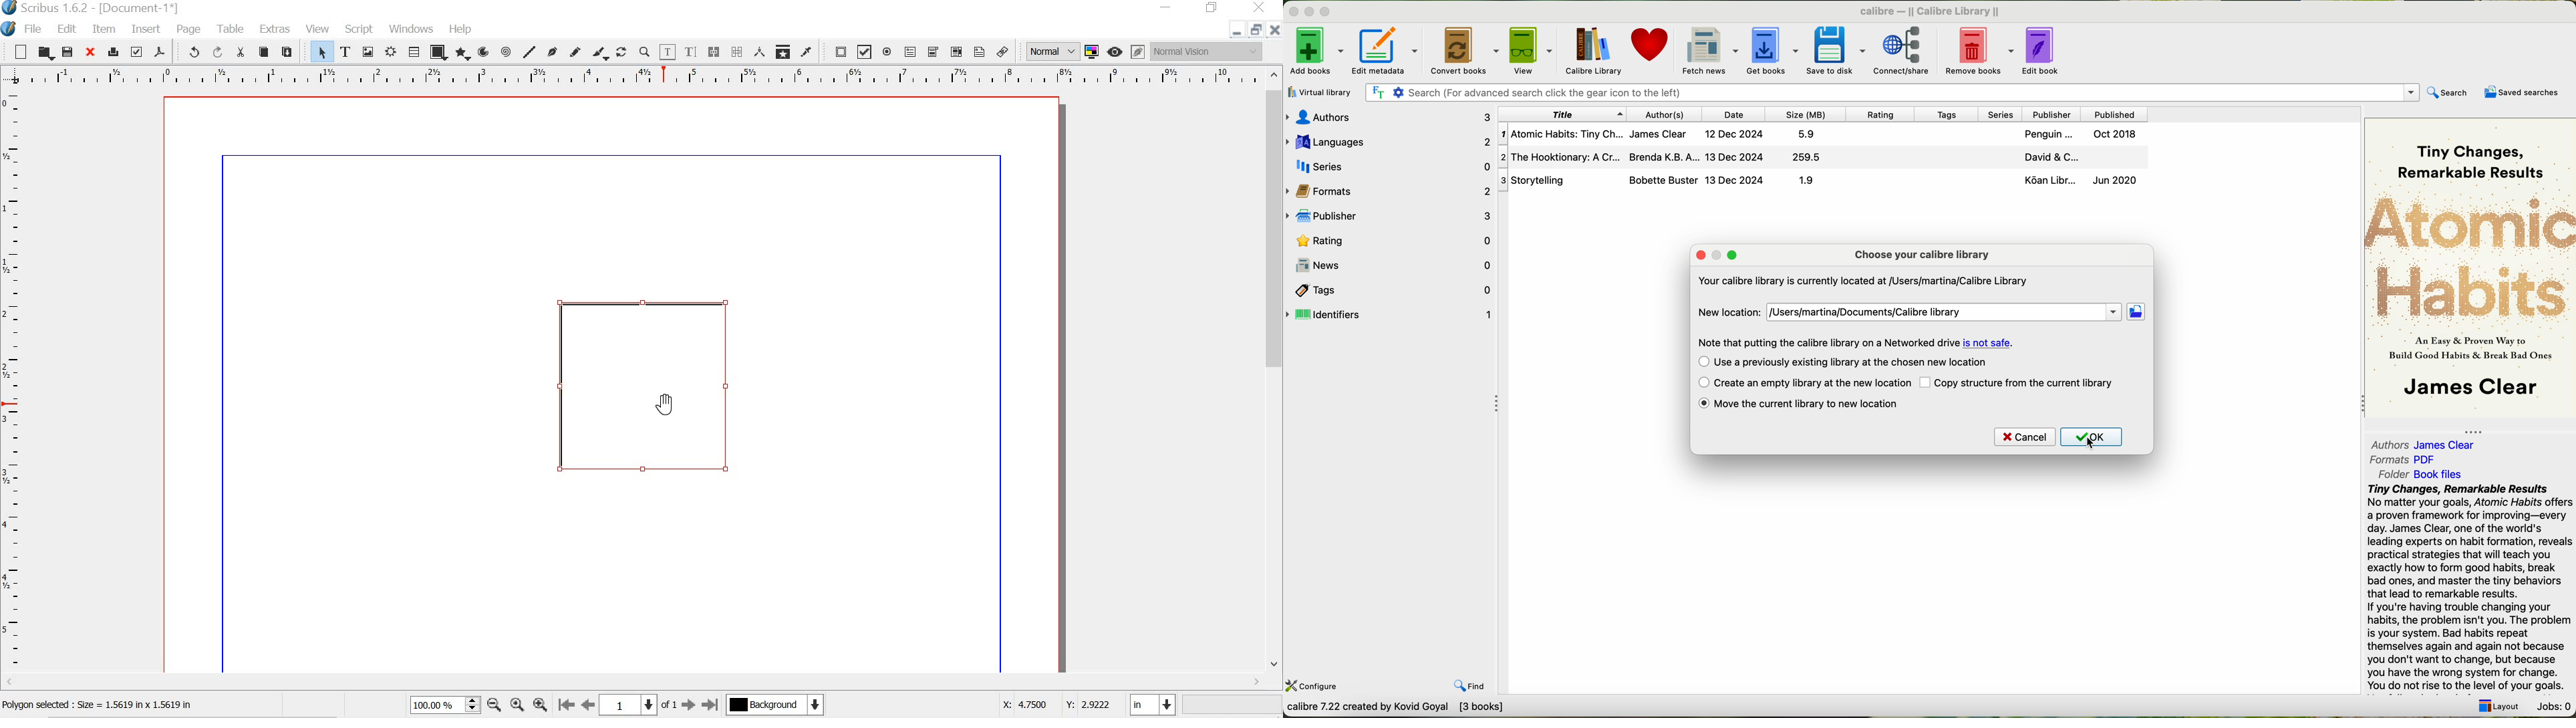  What do you see at coordinates (69, 51) in the screenshot?
I see `save` at bounding box center [69, 51].